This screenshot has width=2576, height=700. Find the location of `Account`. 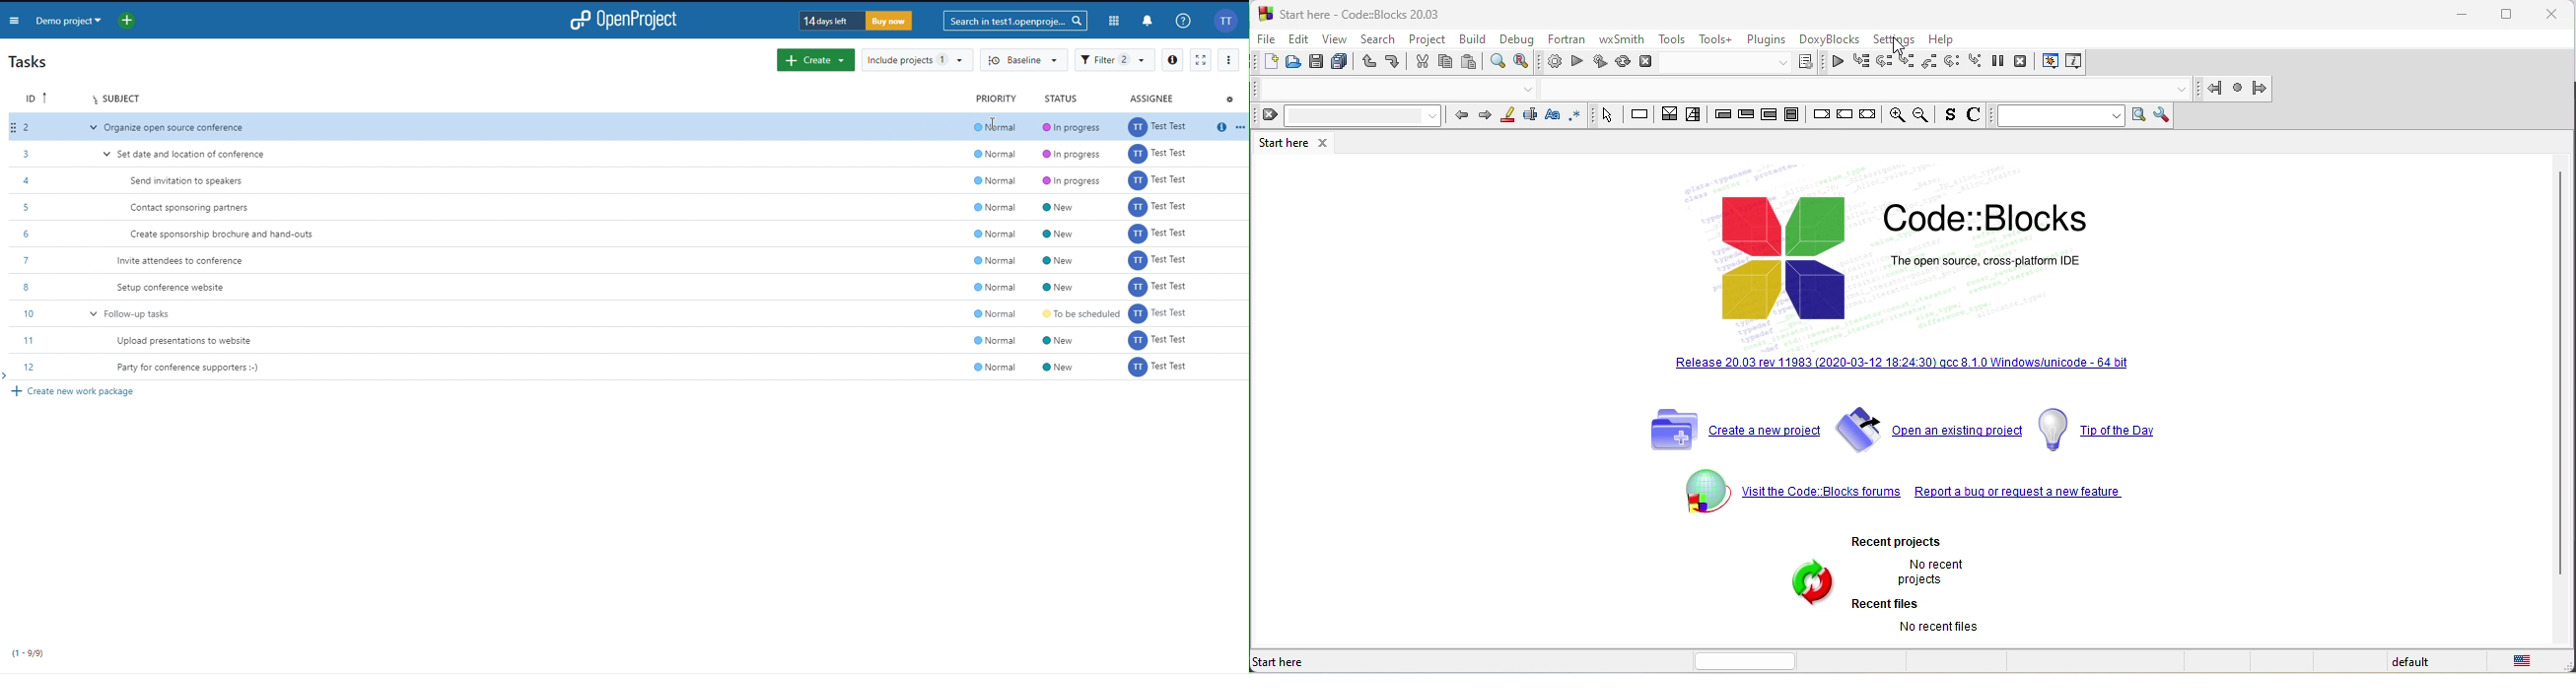

Account is located at coordinates (1227, 21).